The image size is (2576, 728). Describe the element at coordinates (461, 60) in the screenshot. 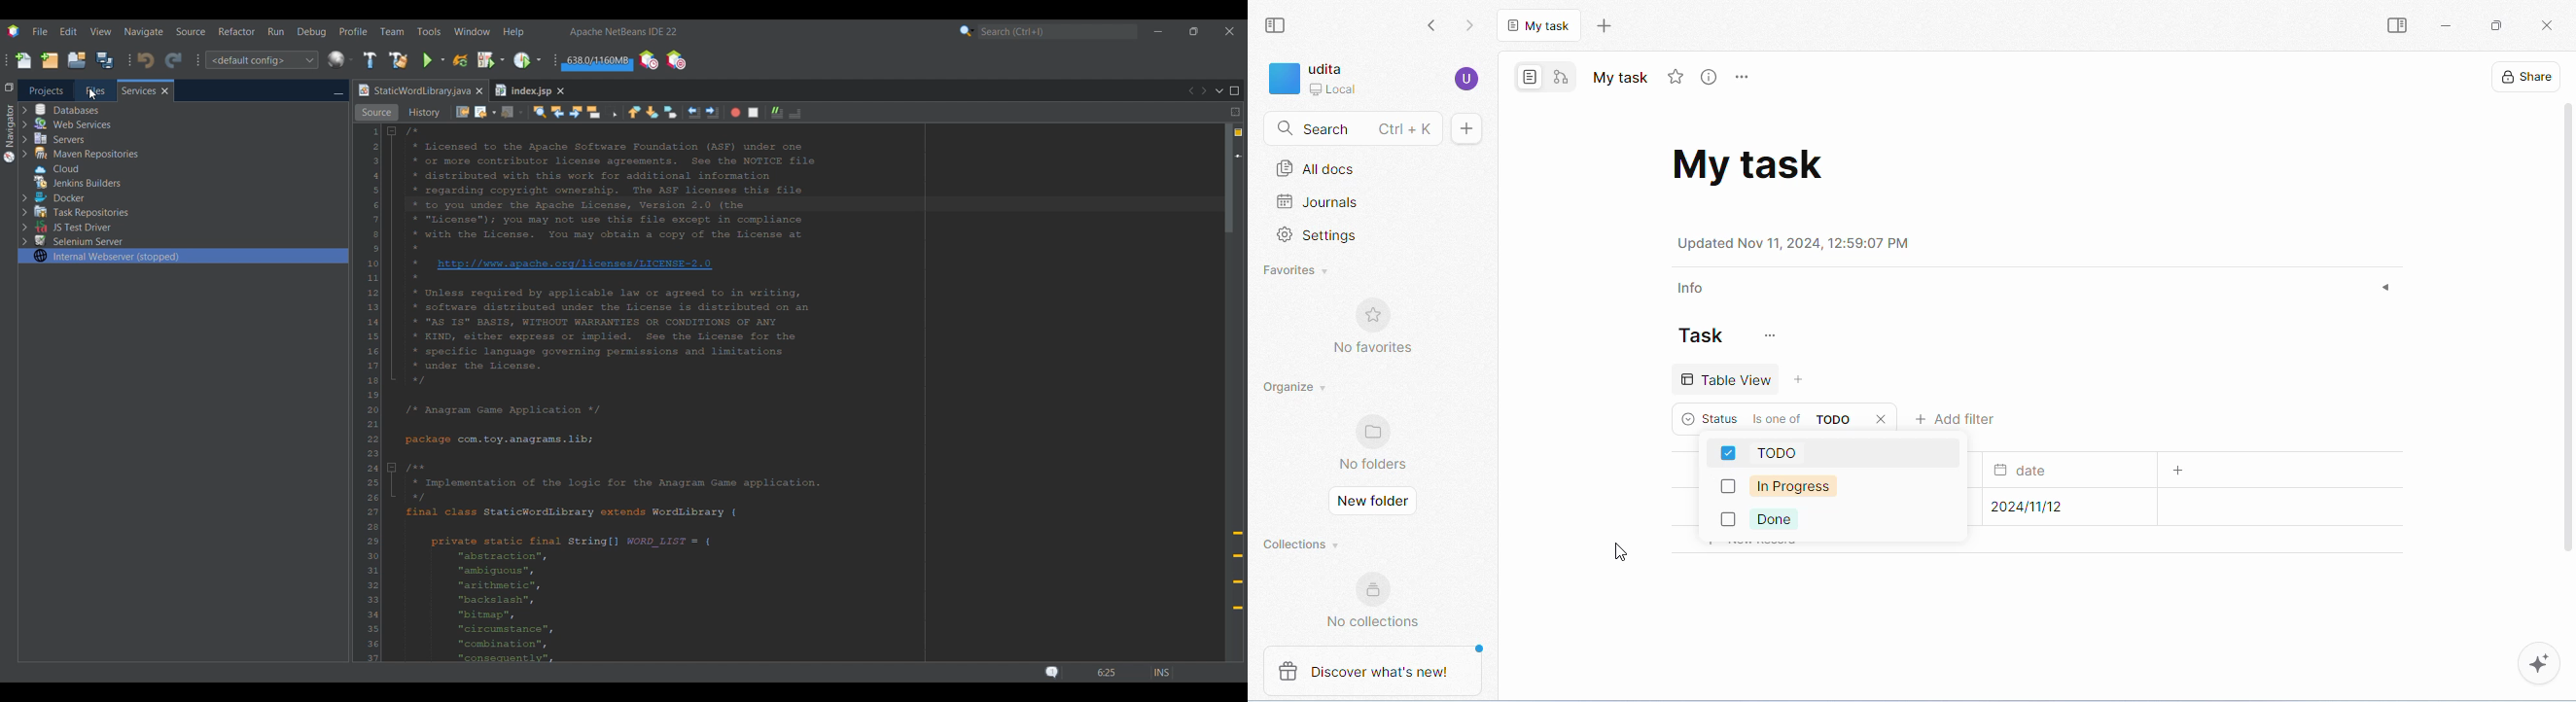

I see `Reload` at that location.